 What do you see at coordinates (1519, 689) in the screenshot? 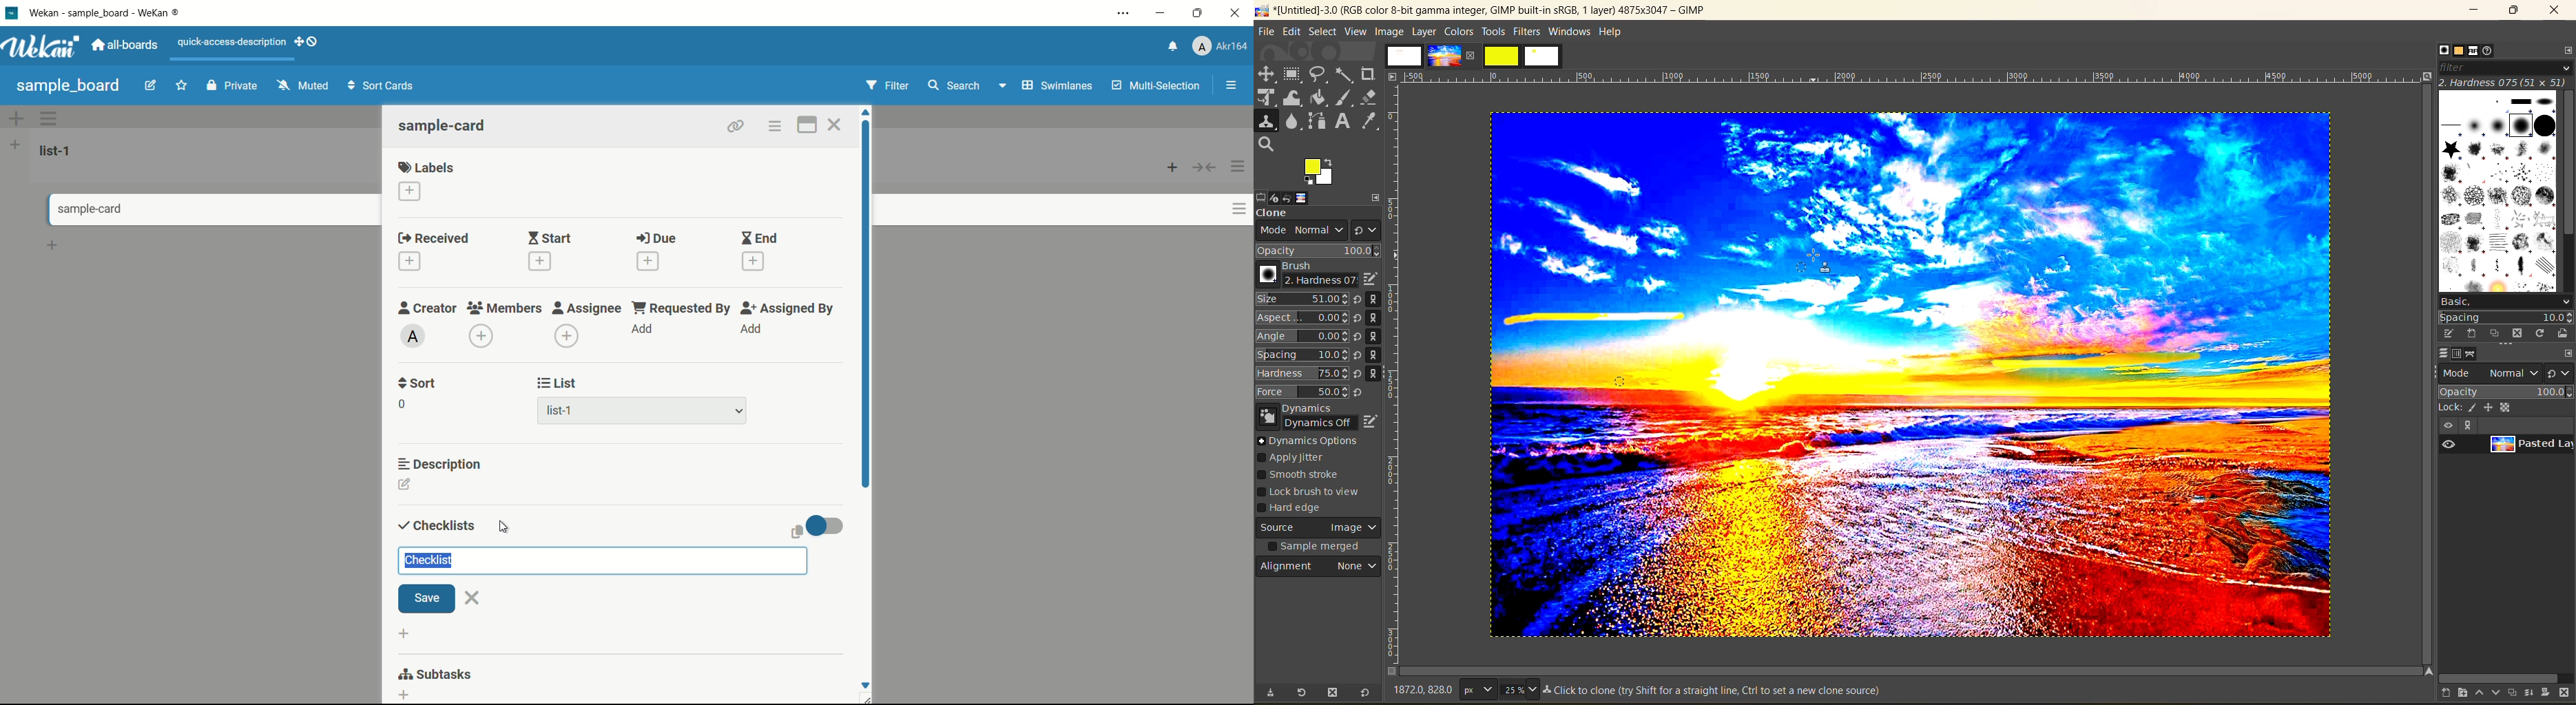
I see `size` at bounding box center [1519, 689].